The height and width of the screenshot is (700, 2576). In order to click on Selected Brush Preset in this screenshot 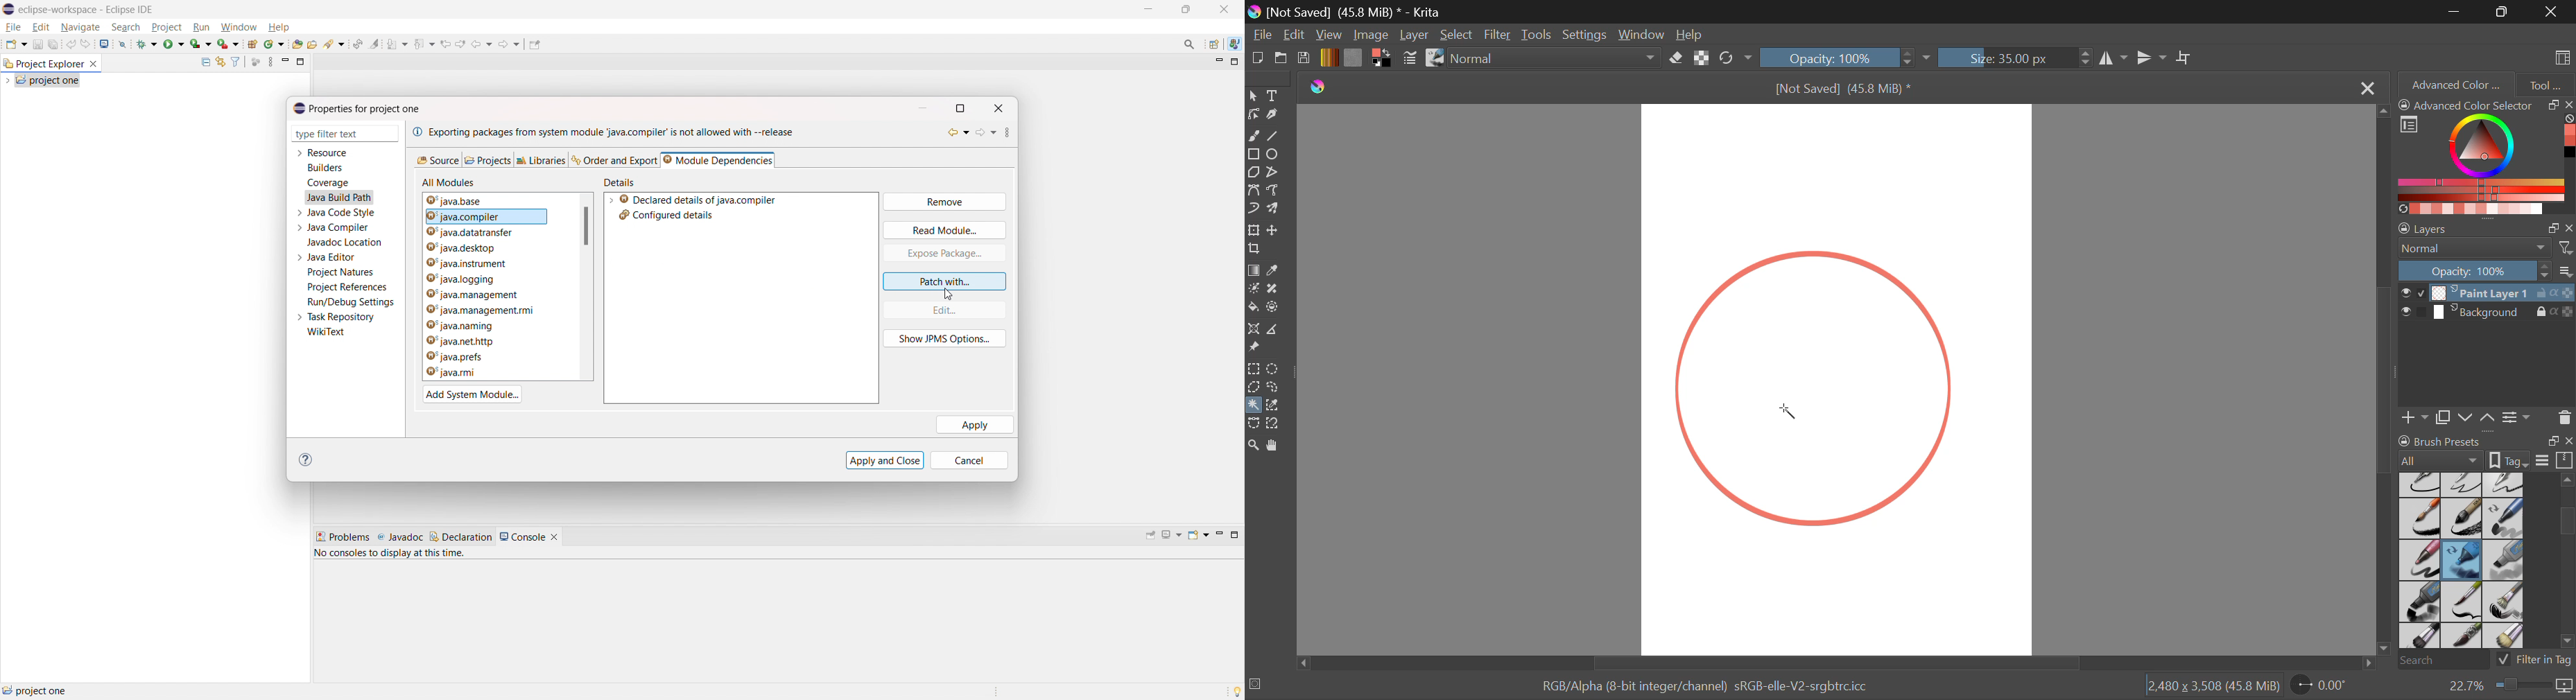, I will do `click(1302, 684)`.